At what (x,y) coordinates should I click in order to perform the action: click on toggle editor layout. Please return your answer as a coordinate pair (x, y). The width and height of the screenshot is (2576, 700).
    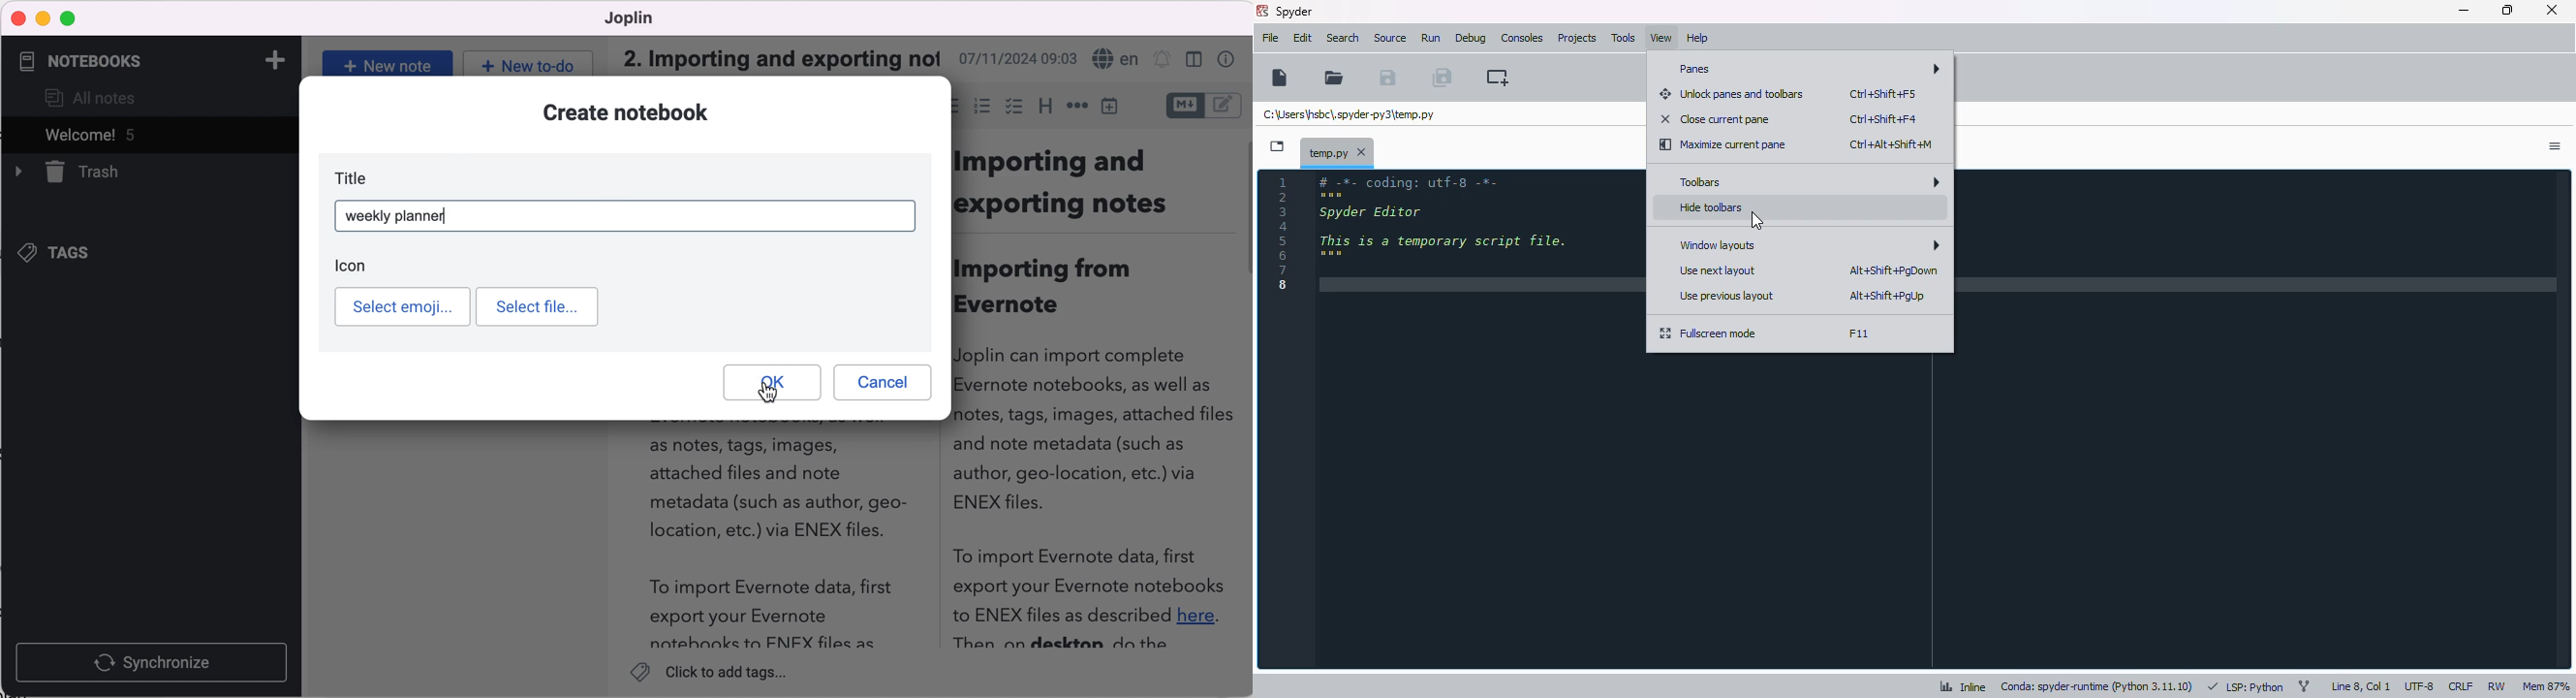
    Looking at the image, I should click on (1197, 61).